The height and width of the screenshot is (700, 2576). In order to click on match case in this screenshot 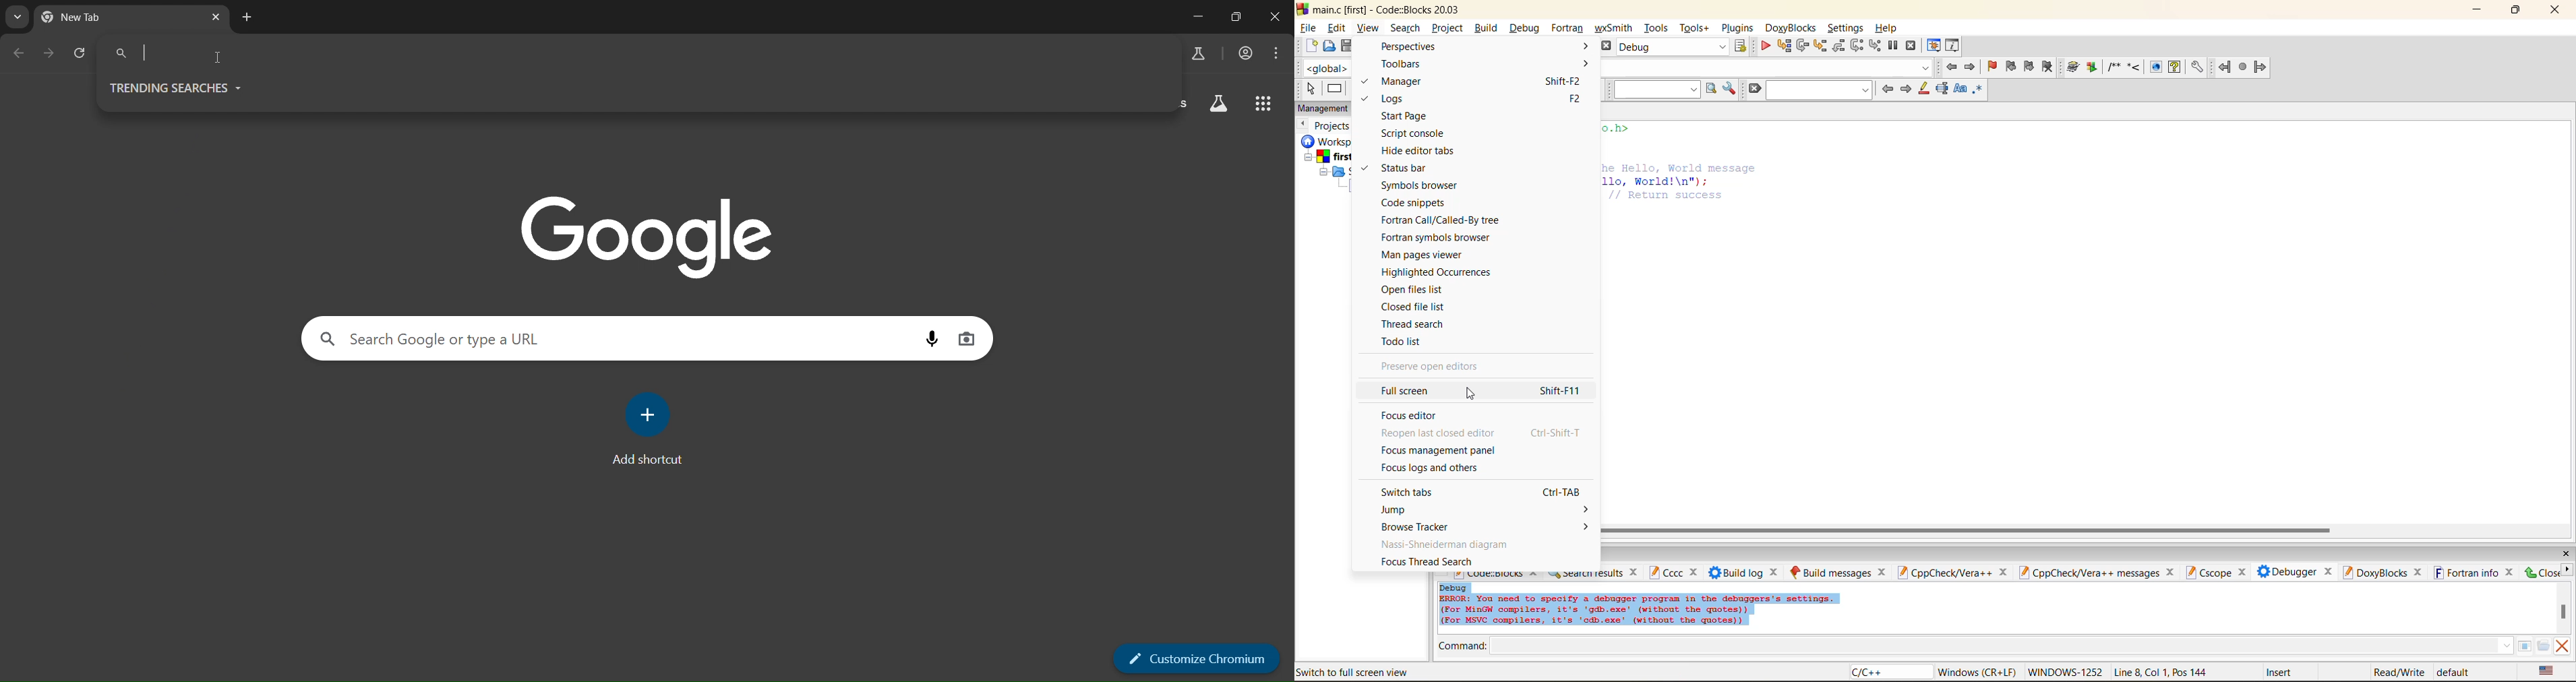, I will do `click(1959, 90)`.